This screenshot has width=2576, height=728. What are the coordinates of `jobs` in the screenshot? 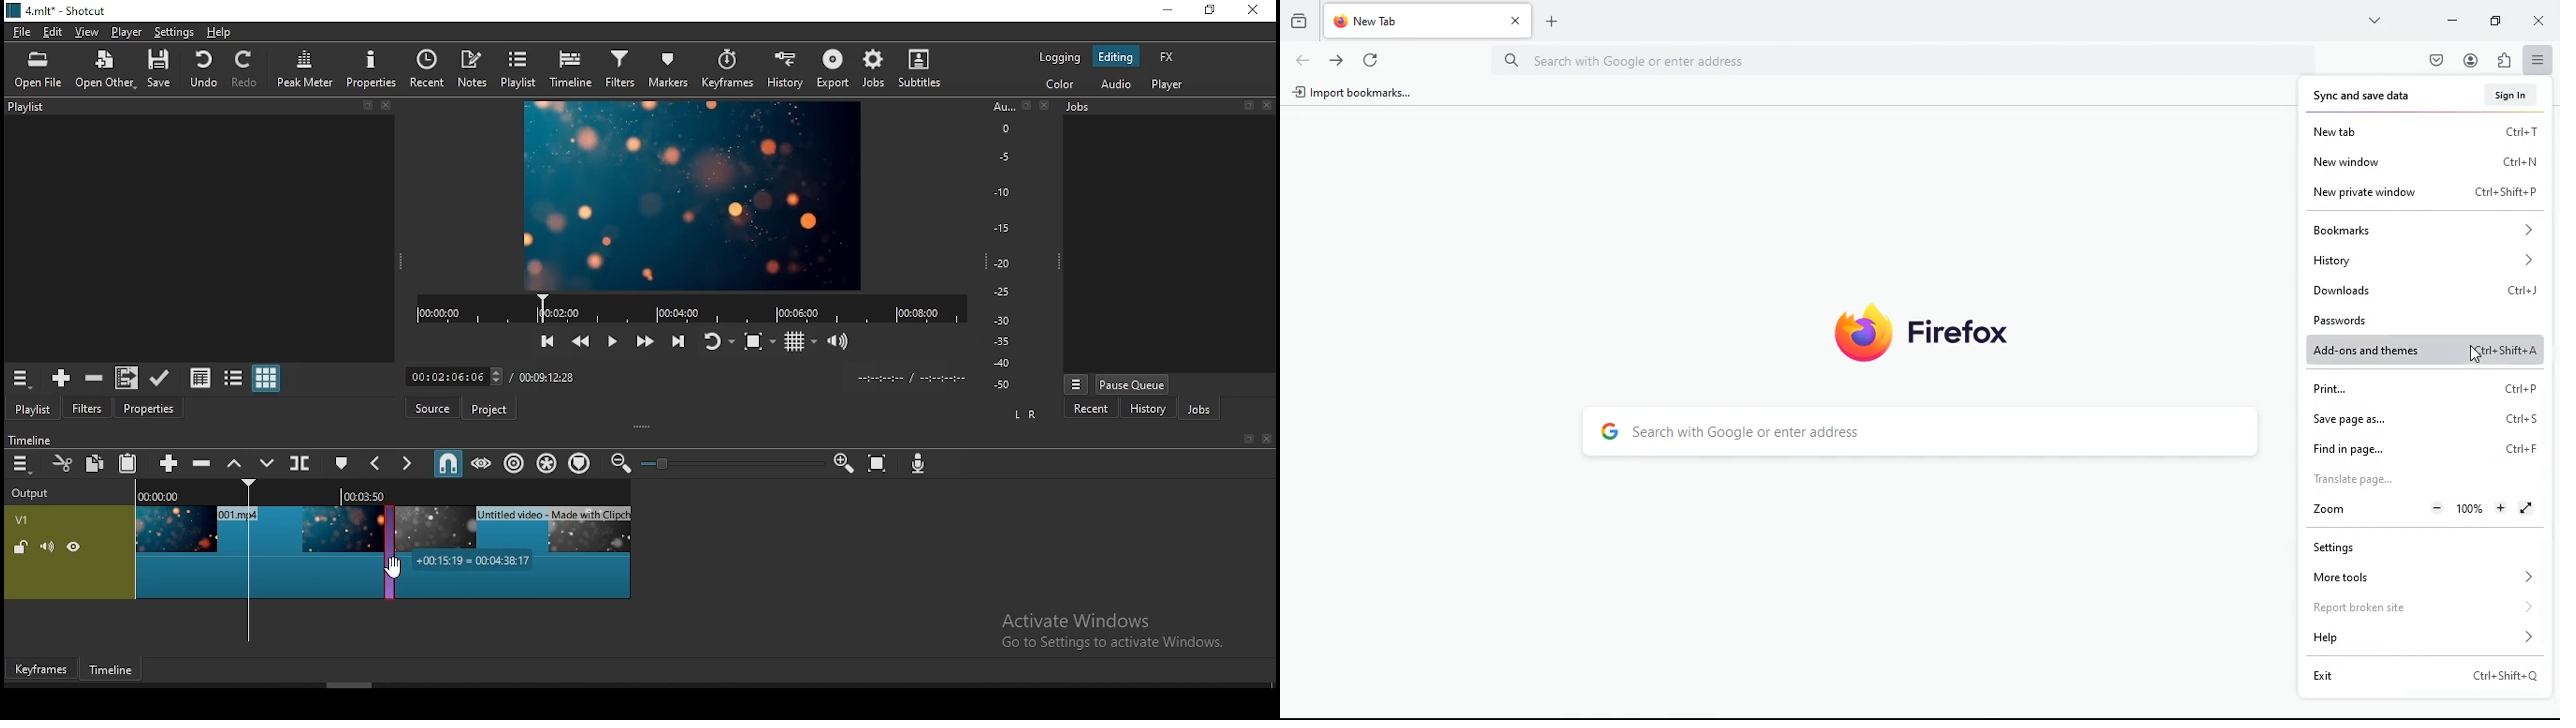 It's located at (1172, 107).